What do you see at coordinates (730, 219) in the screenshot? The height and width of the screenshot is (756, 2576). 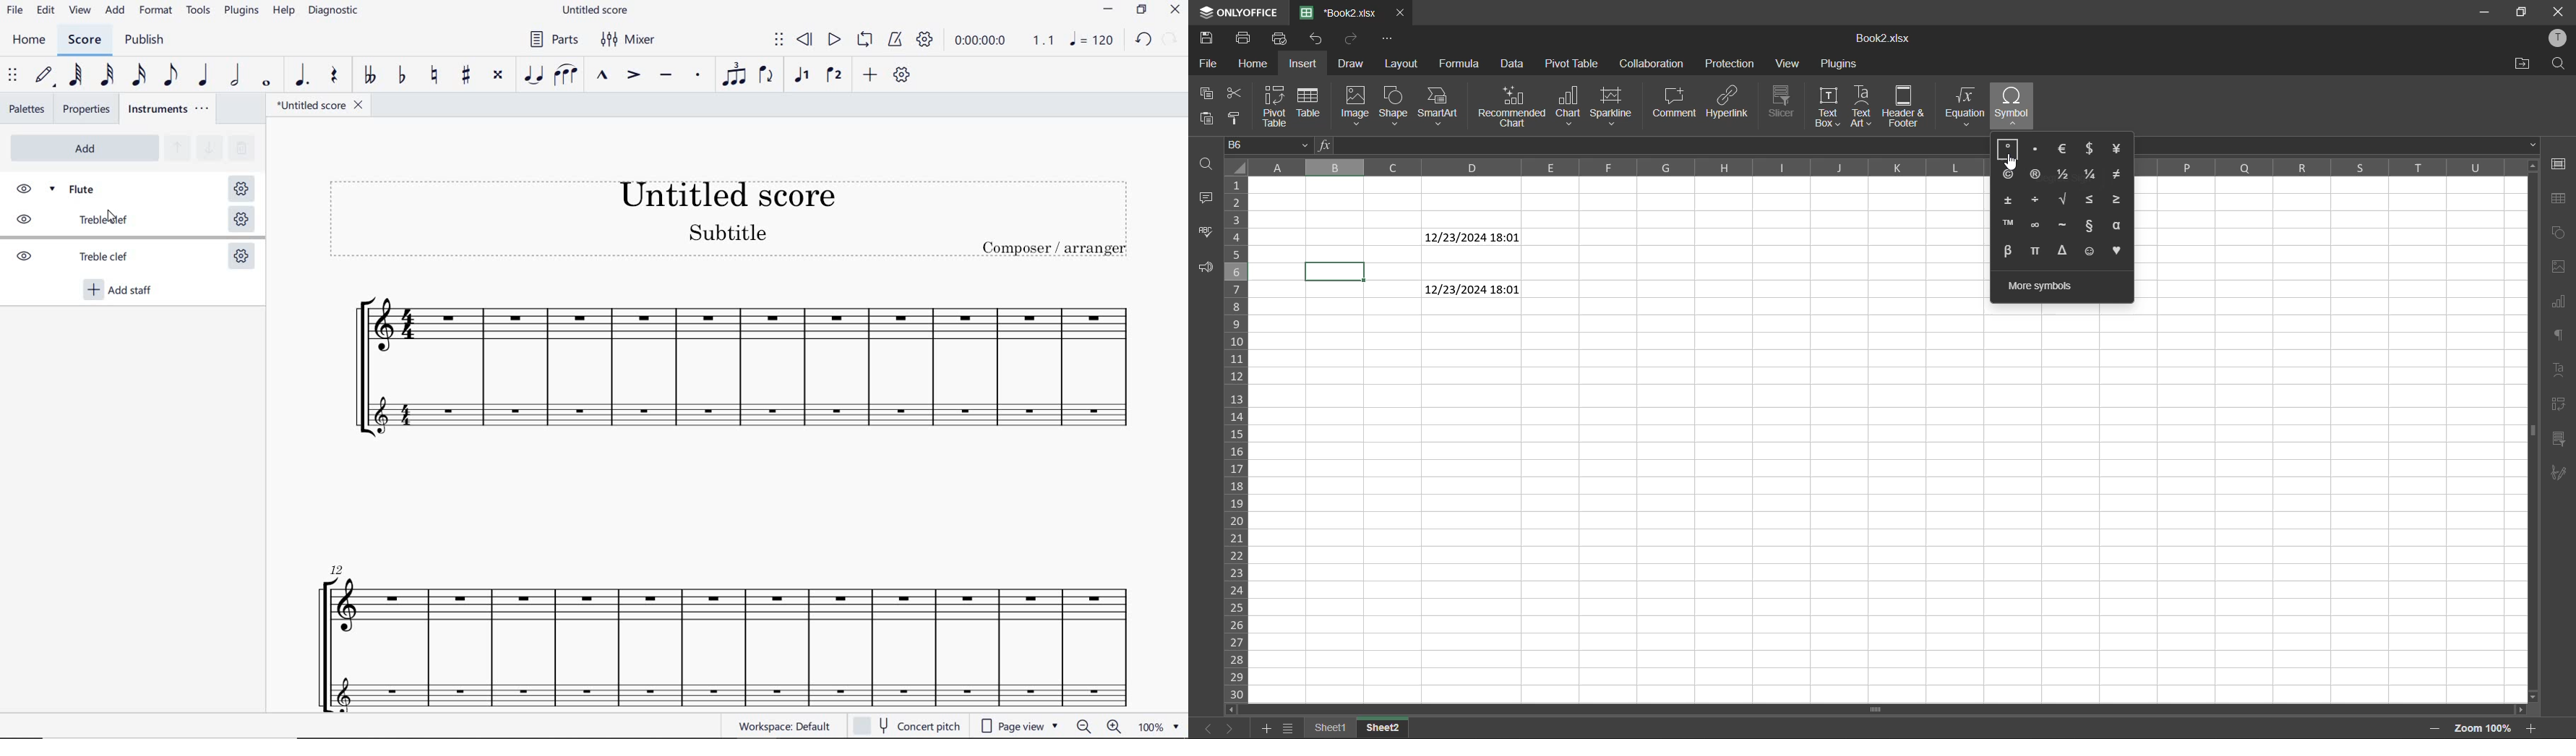 I see `Title` at bounding box center [730, 219].